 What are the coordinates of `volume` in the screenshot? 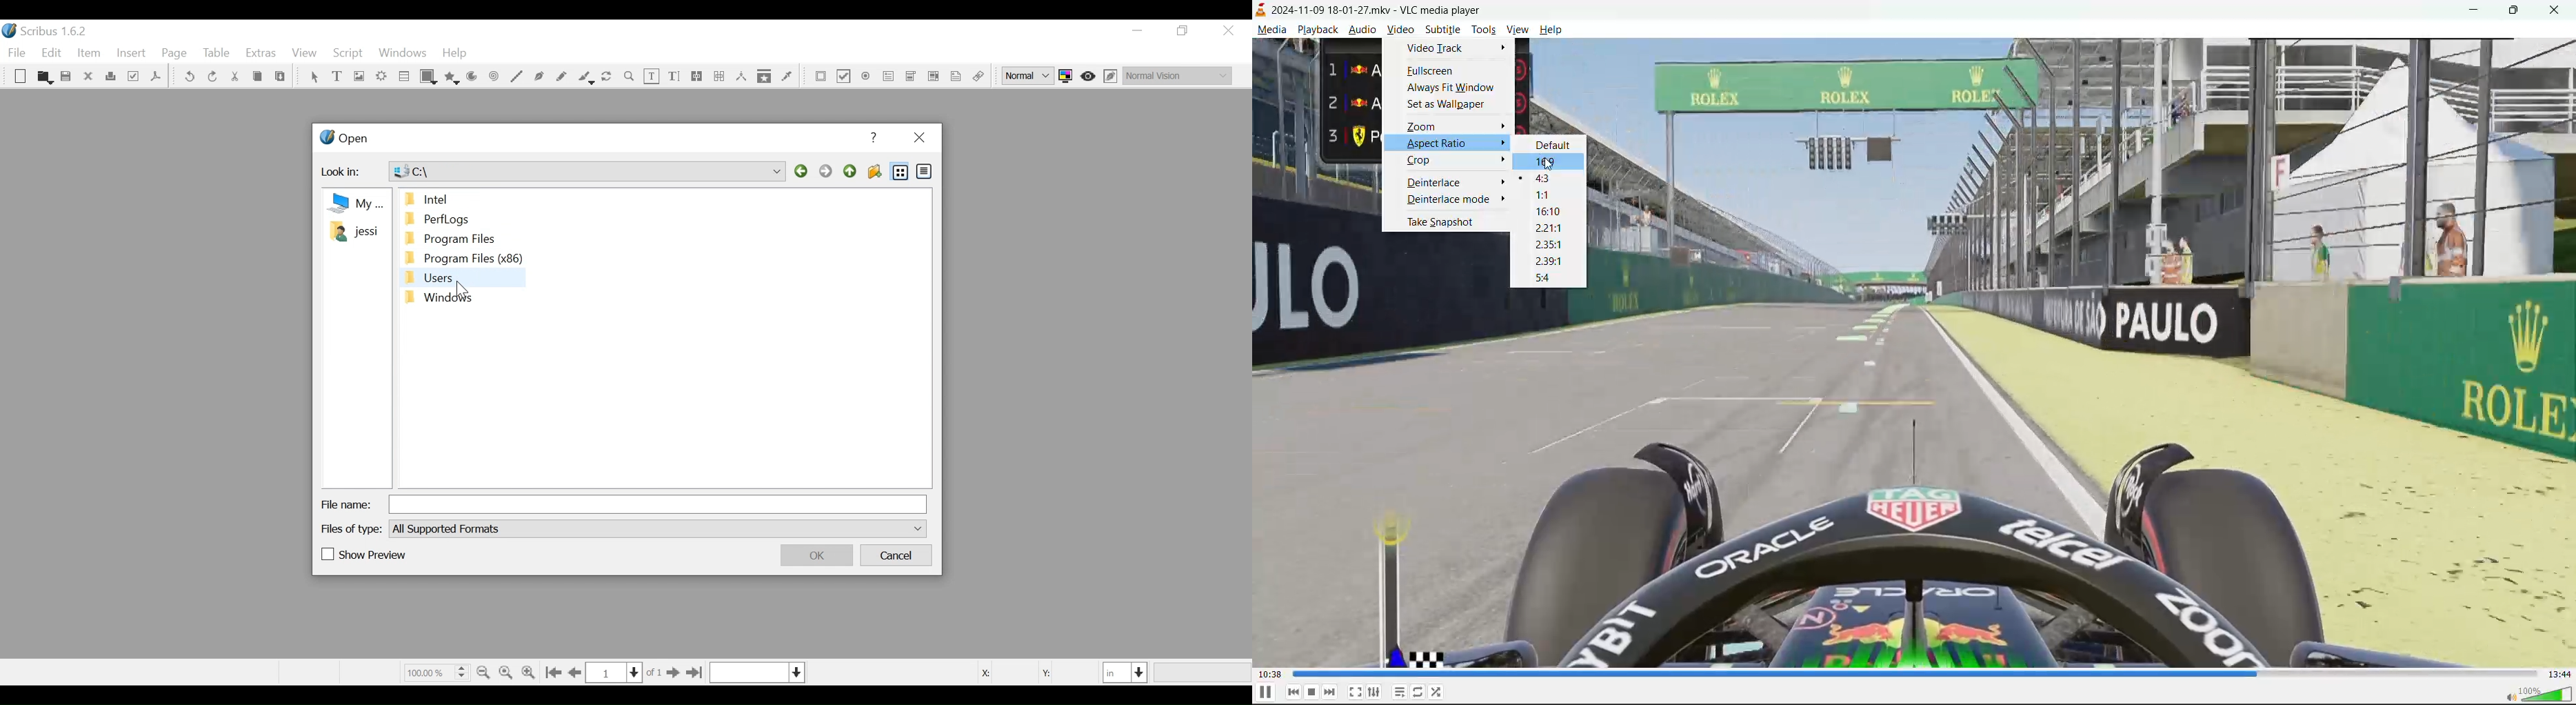 It's located at (2539, 696).